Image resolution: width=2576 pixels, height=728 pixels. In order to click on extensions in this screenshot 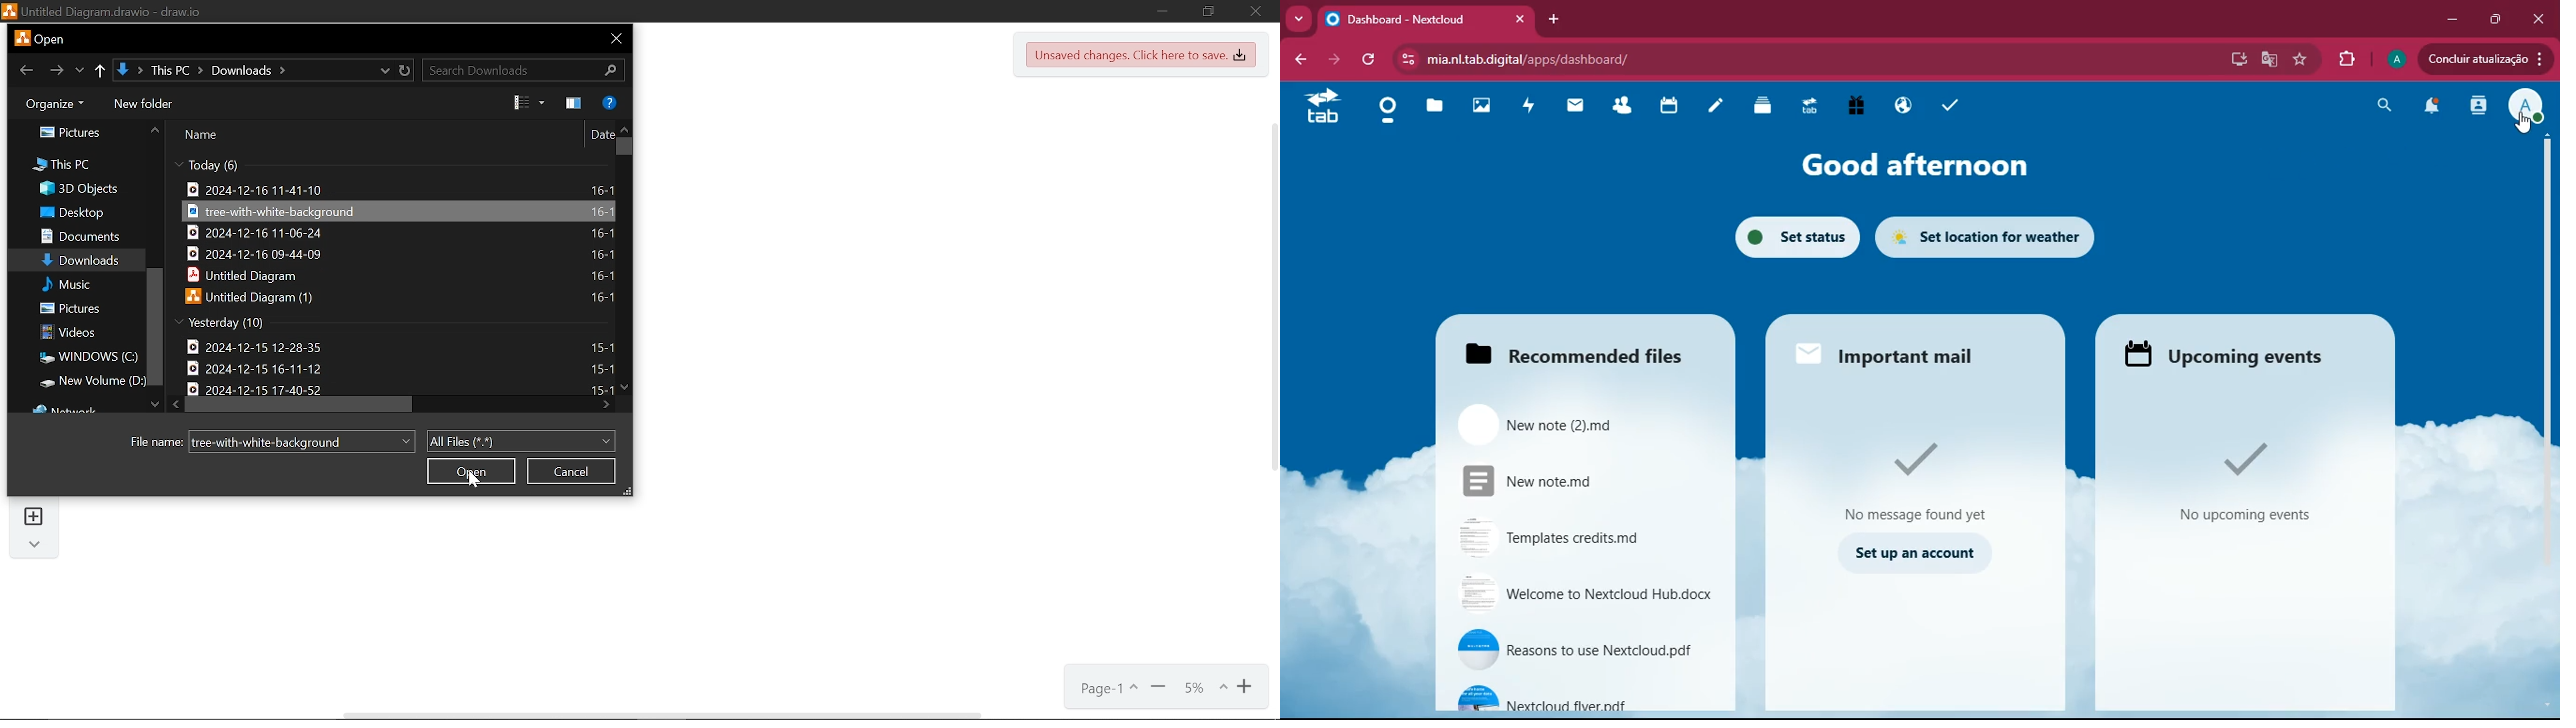, I will do `click(2345, 57)`.